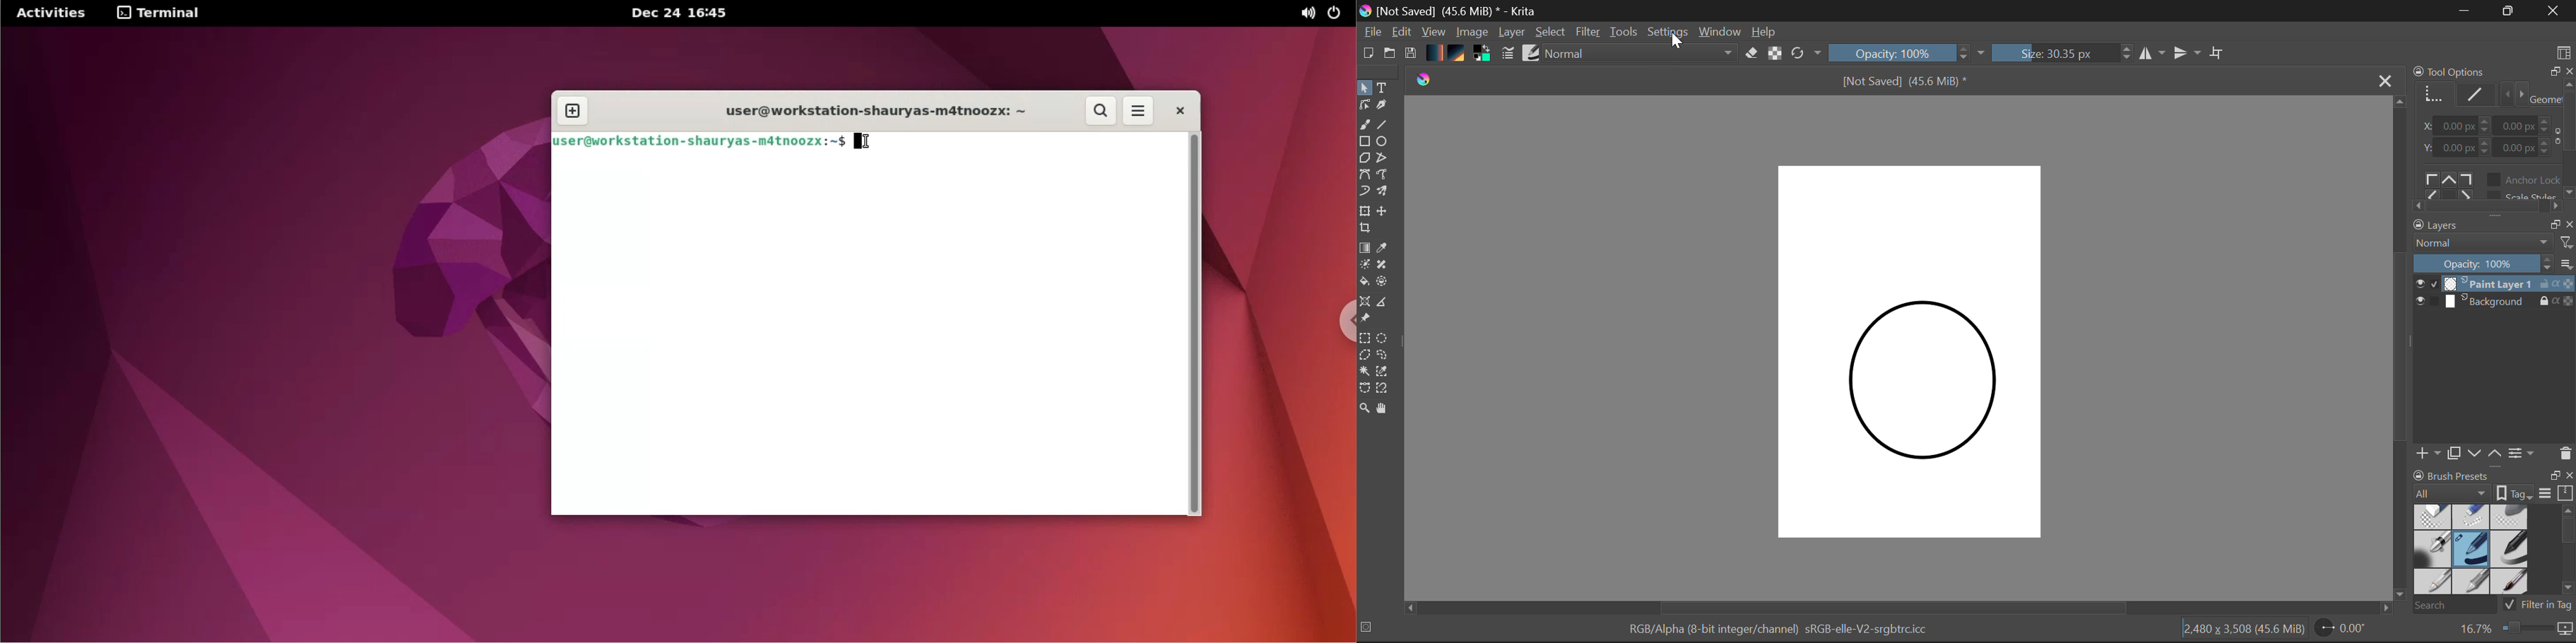 The height and width of the screenshot is (644, 2576). Describe the element at coordinates (1434, 32) in the screenshot. I see `View` at that location.